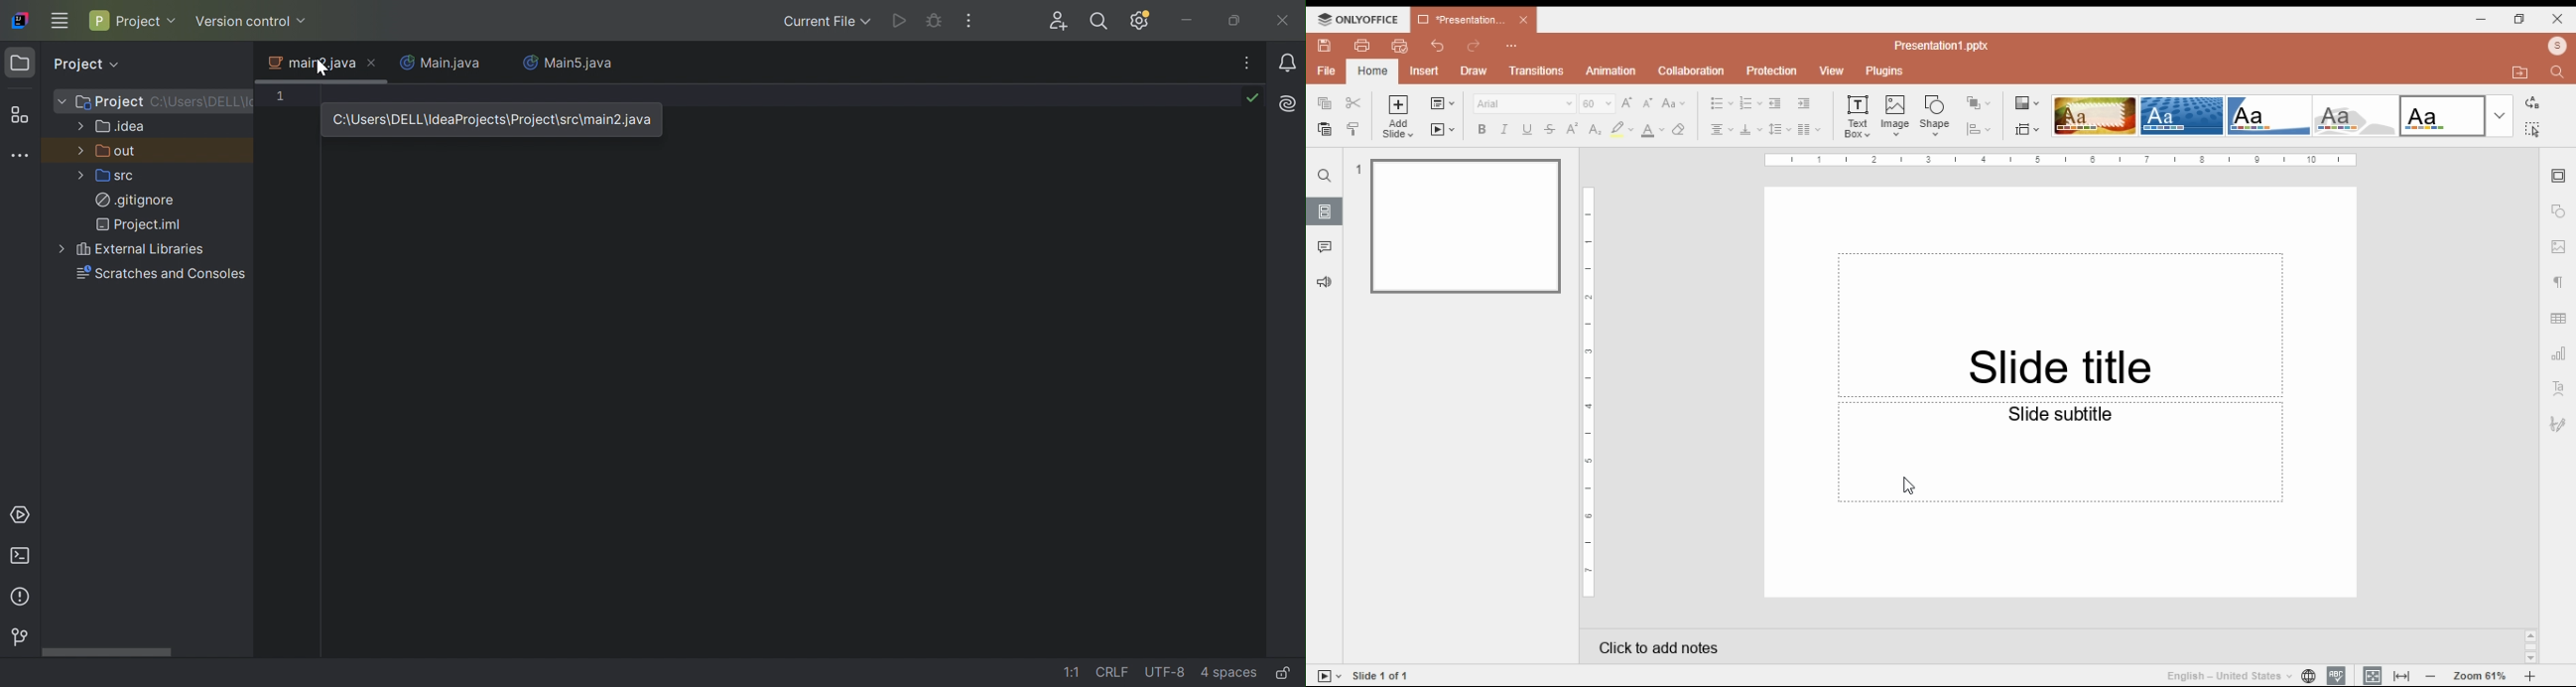 This screenshot has width=2576, height=700. What do you see at coordinates (2443, 115) in the screenshot?
I see `slide them option` at bounding box center [2443, 115].